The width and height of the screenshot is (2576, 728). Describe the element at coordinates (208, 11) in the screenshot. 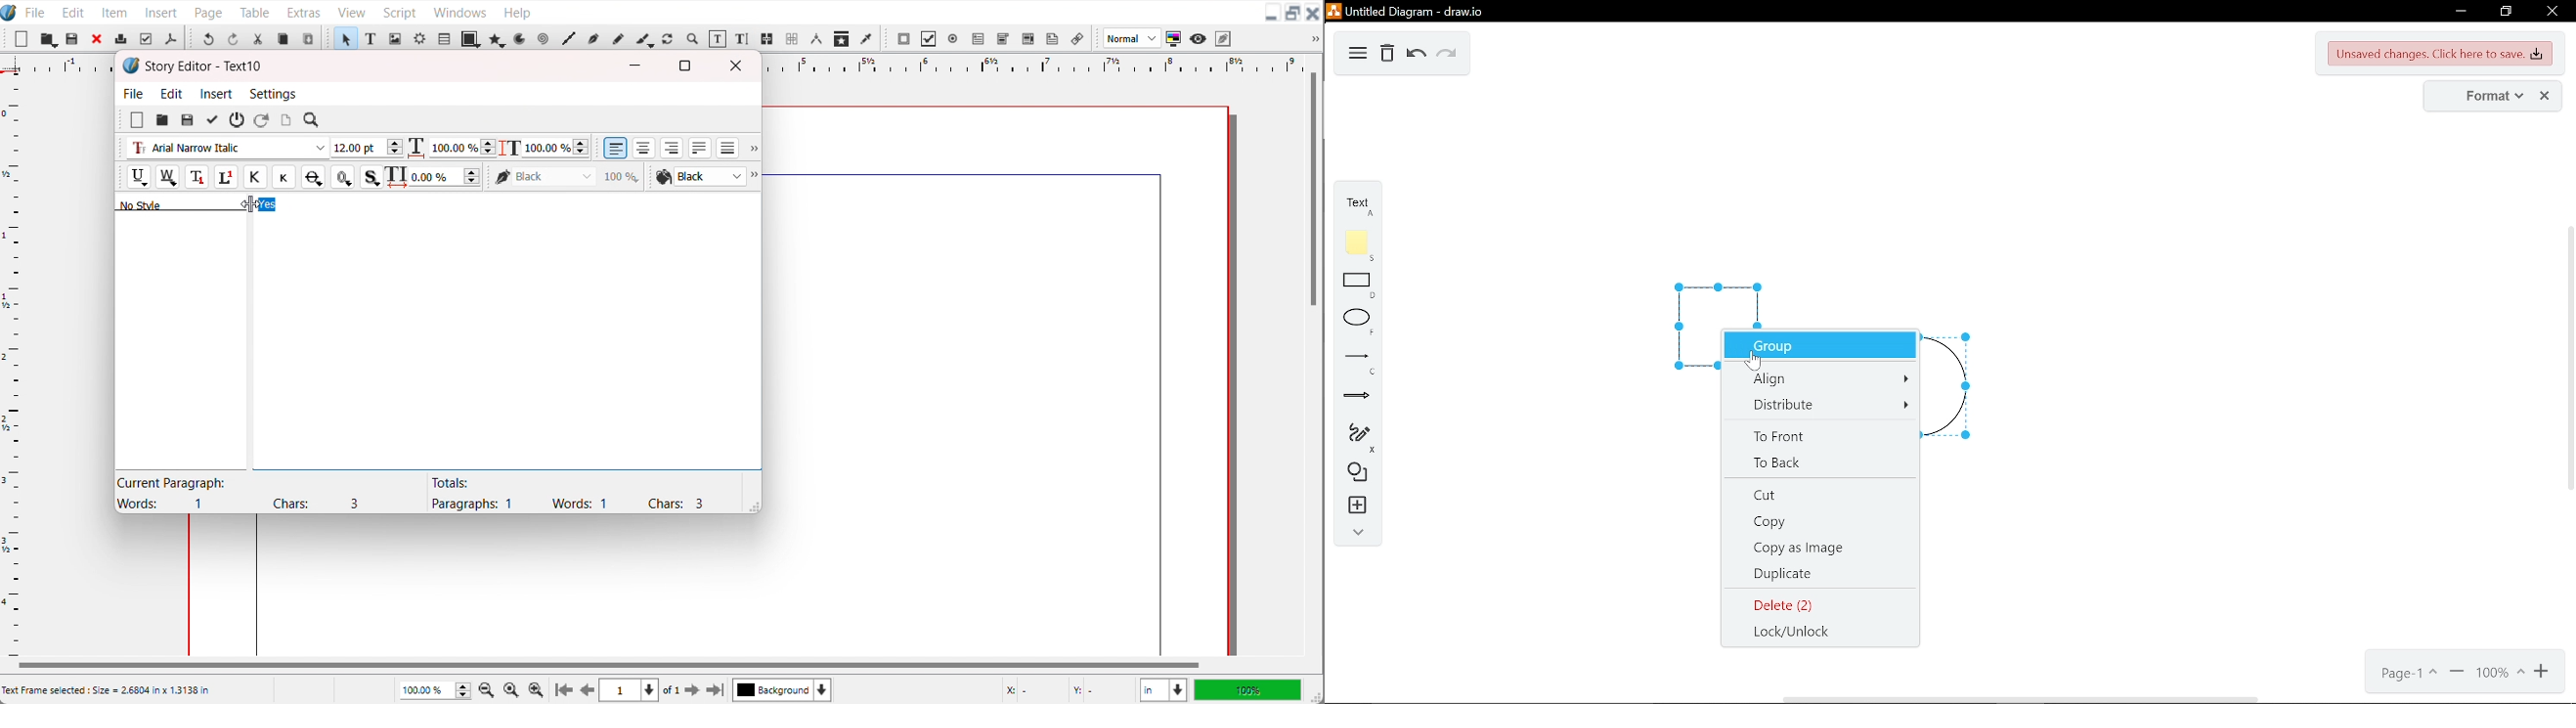

I see `Page` at that location.